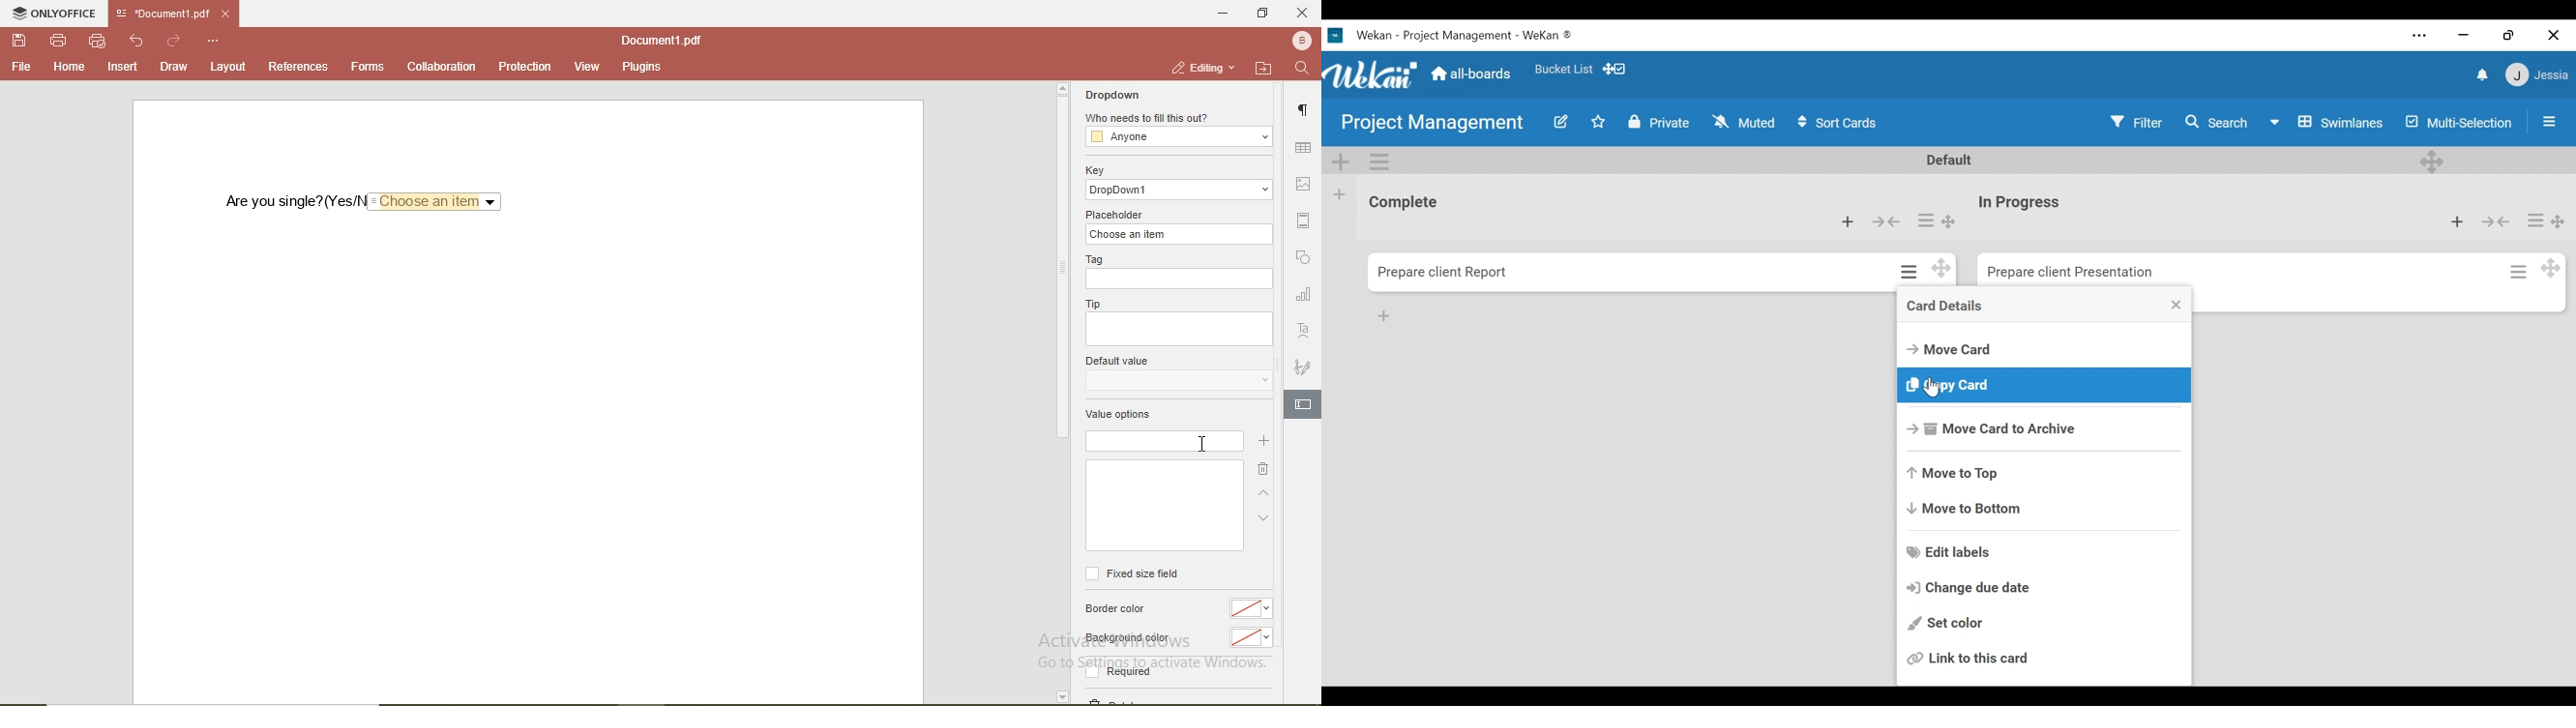 The width and height of the screenshot is (2576, 728). Describe the element at coordinates (1614, 69) in the screenshot. I see `Desktop drag handles` at that location.